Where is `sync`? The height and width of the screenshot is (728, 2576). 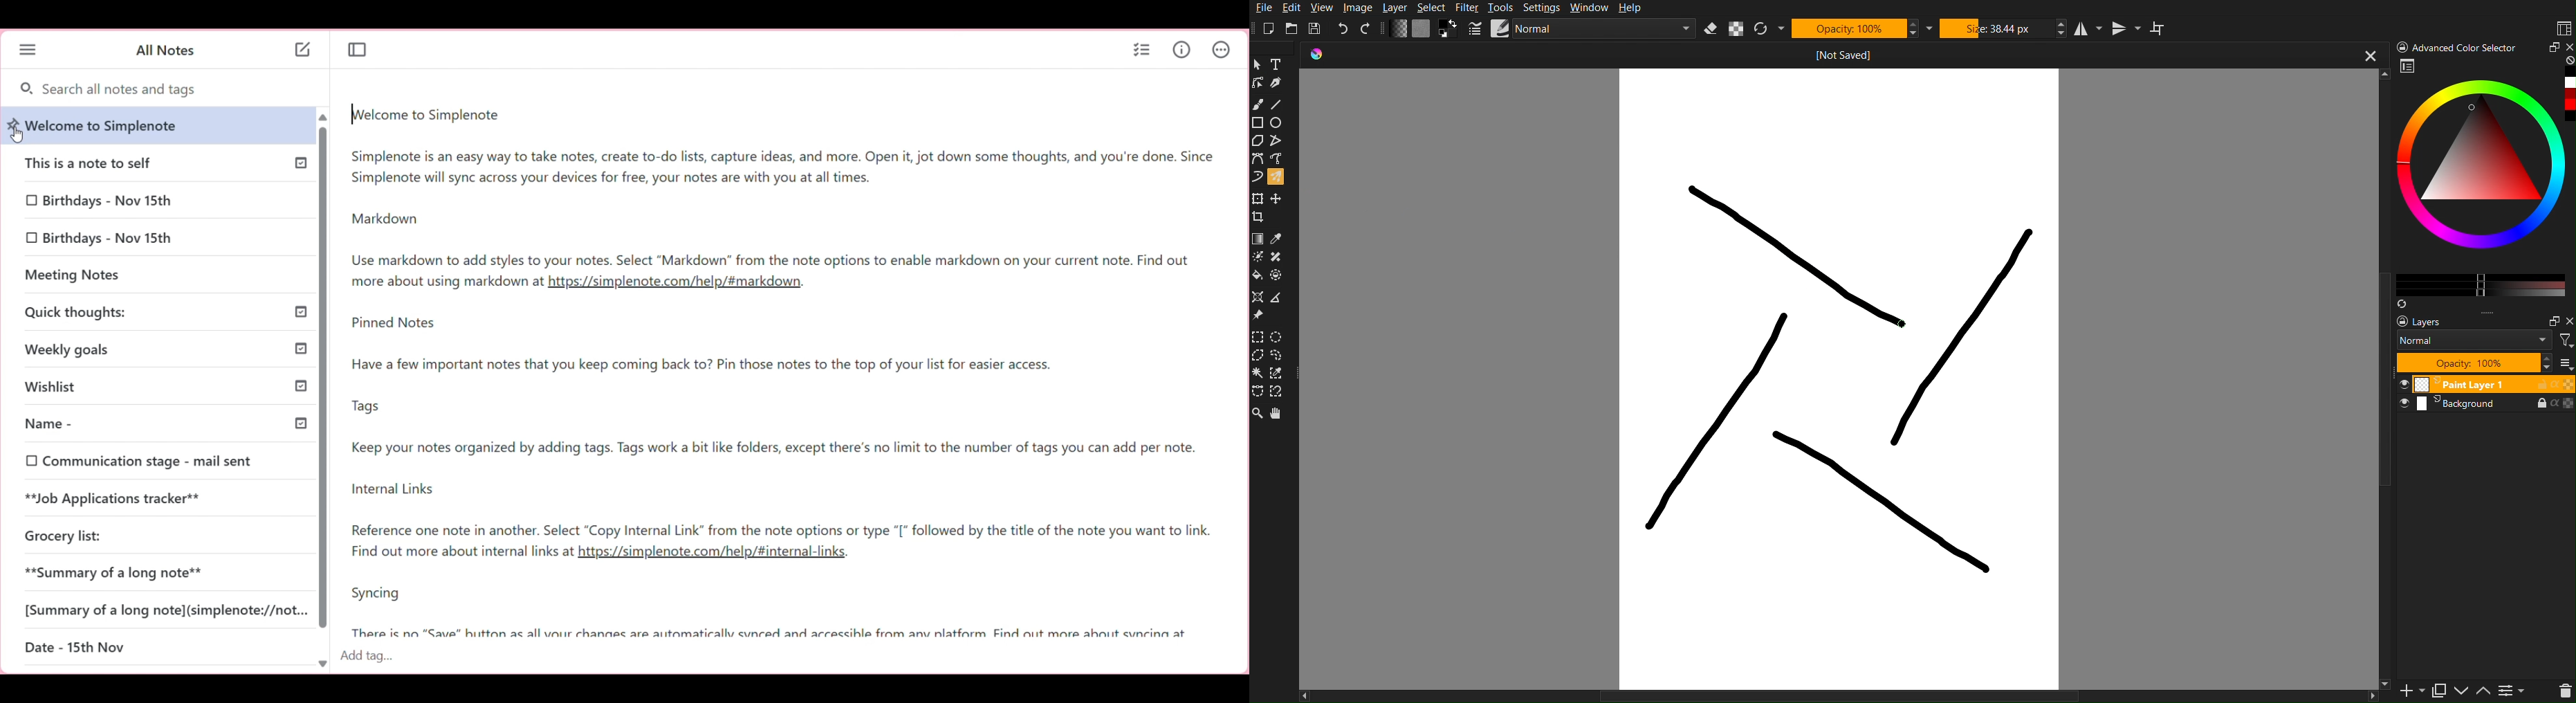 sync is located at coordinates (2402, 301).